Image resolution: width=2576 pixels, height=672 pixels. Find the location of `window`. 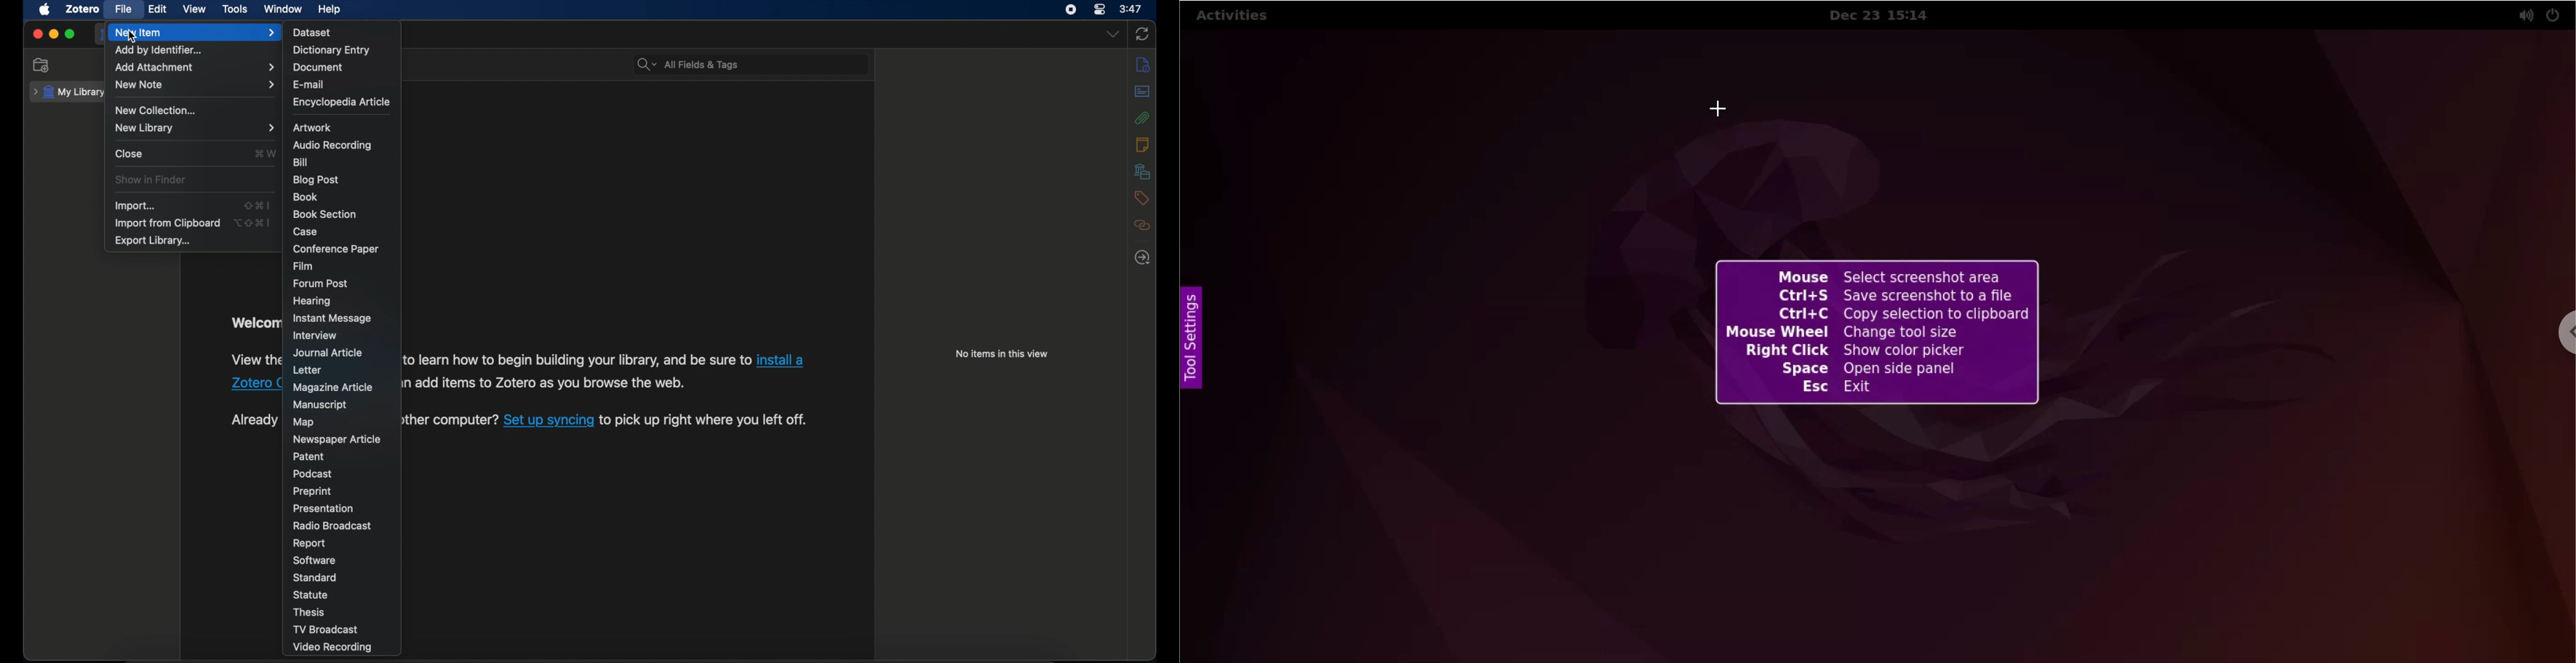

window is located at coordinates (284, 9).